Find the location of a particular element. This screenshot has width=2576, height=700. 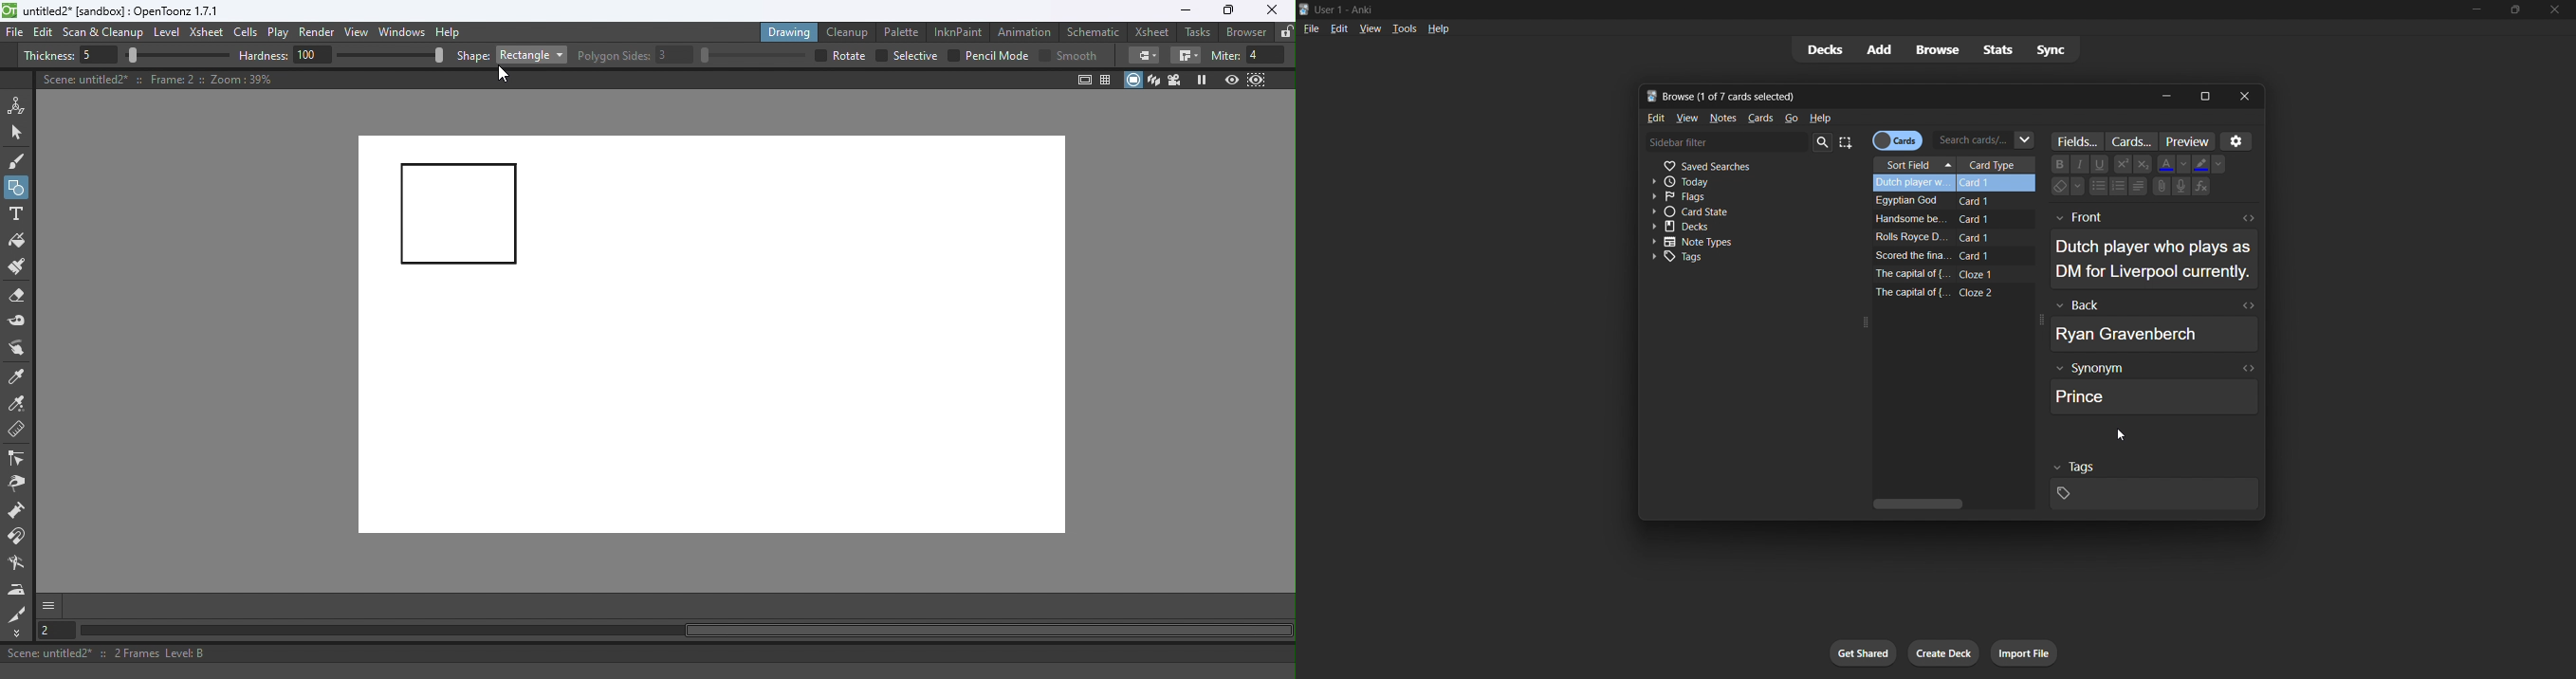

close is located at coordinates (2246, 95).